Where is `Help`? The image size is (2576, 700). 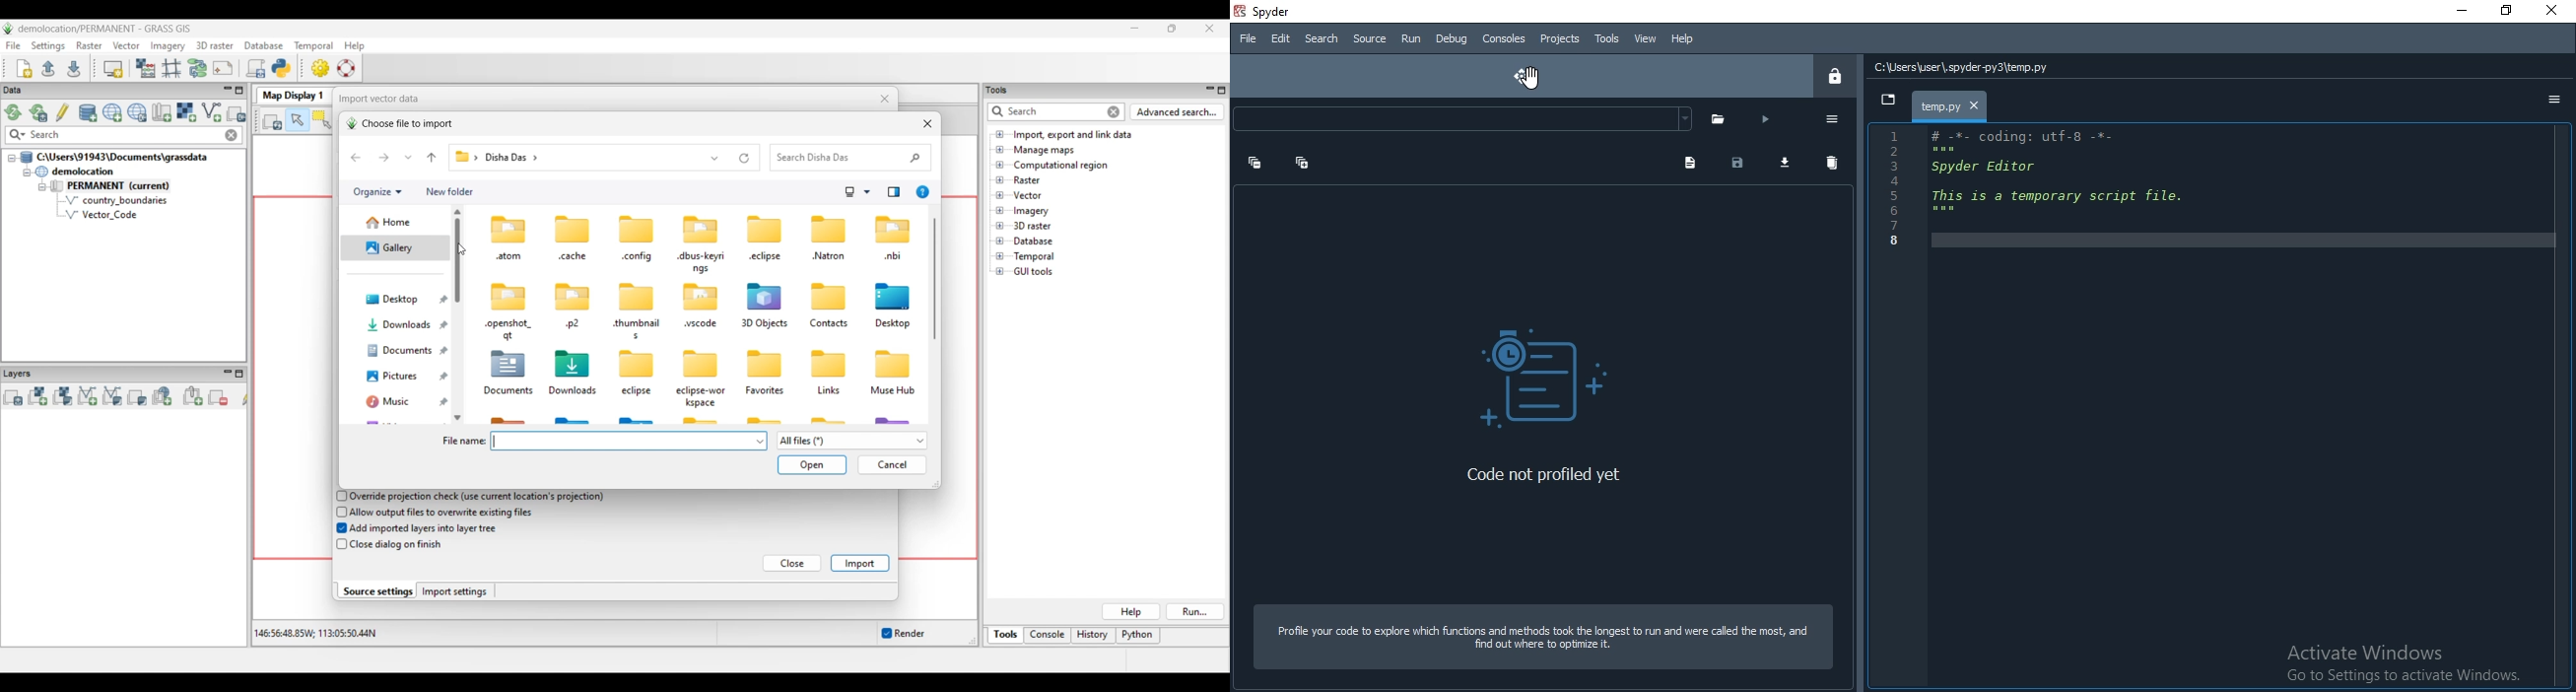
Help is located at coordinates (1679, 39).